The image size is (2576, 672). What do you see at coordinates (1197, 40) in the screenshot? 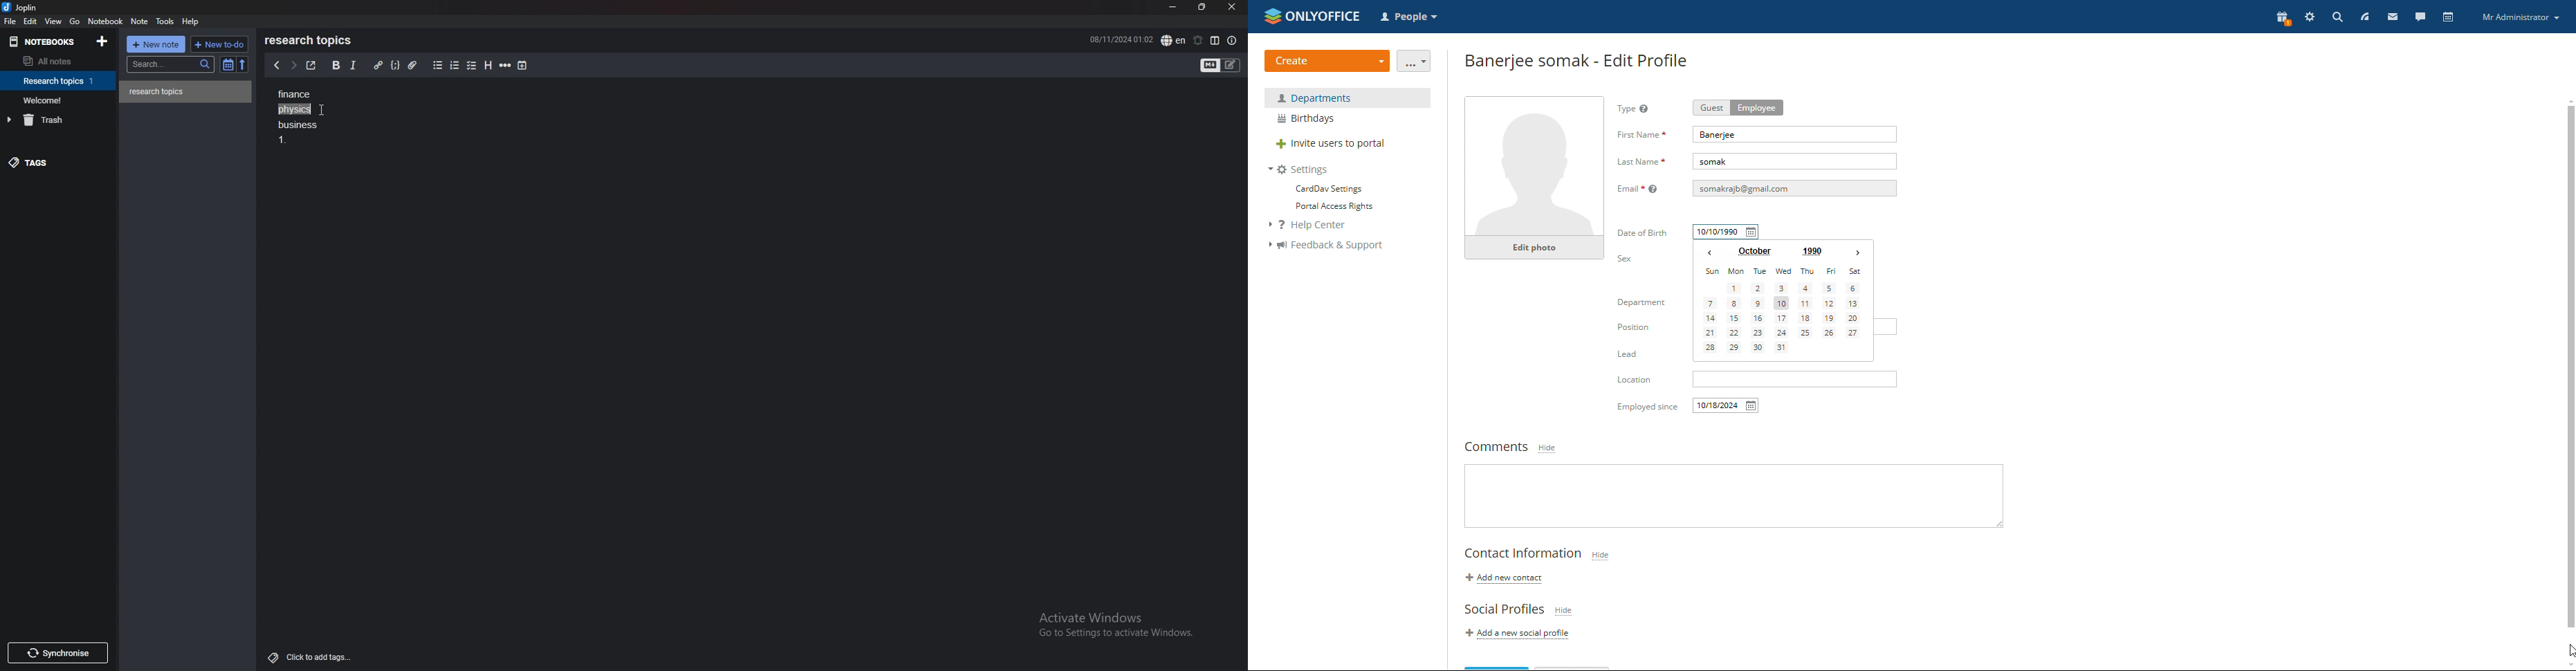
I see `set alarm` at bounding box center [1197, 40].